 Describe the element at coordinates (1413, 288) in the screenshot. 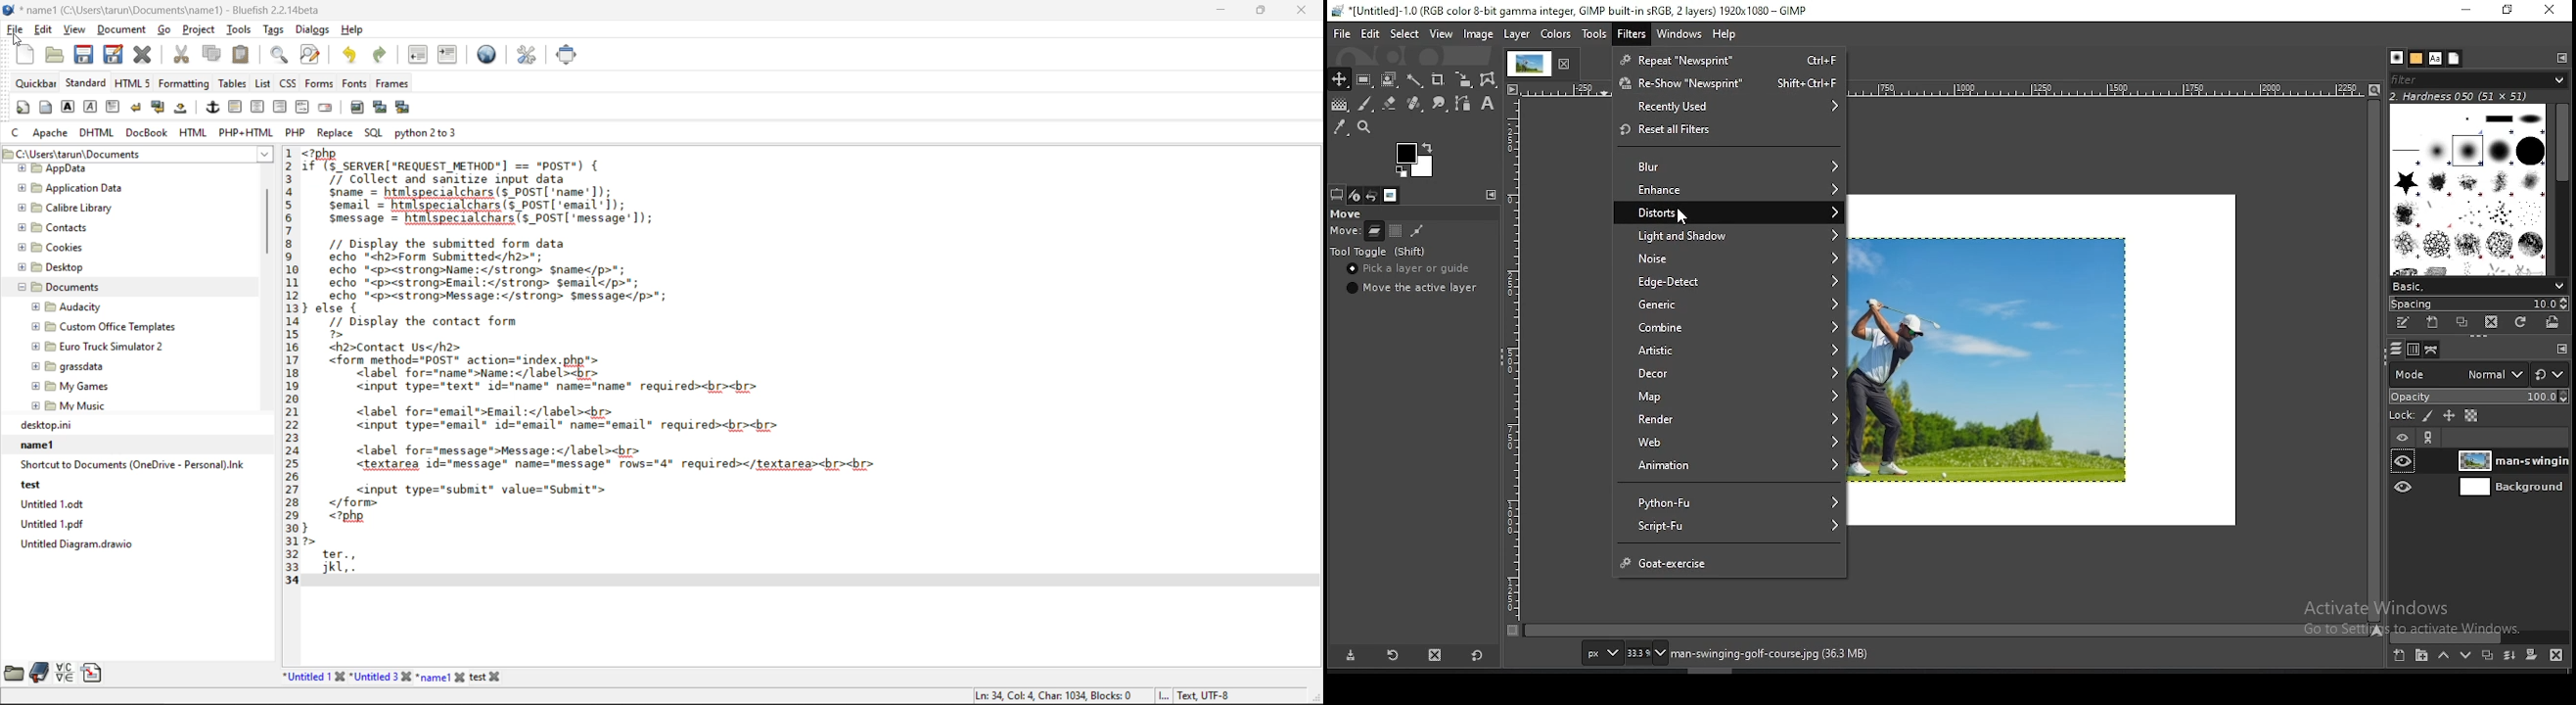

I see `move the active layer` at that location.